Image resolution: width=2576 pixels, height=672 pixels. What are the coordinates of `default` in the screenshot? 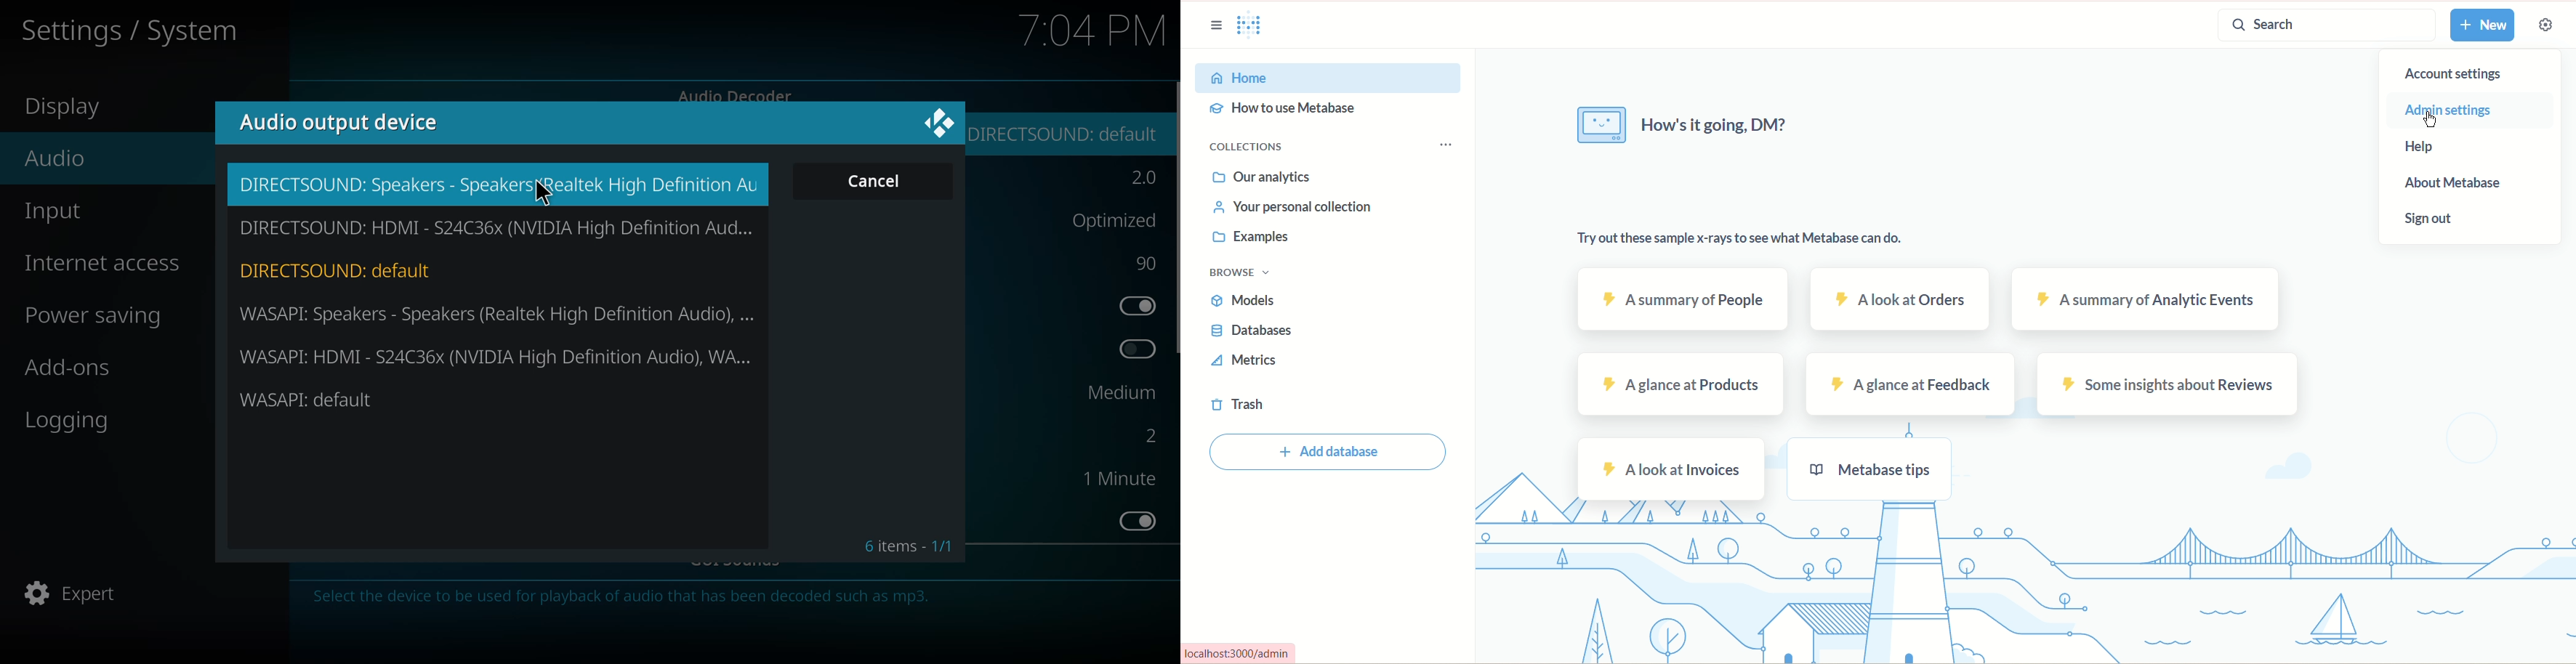 It's located at (1071, 133).